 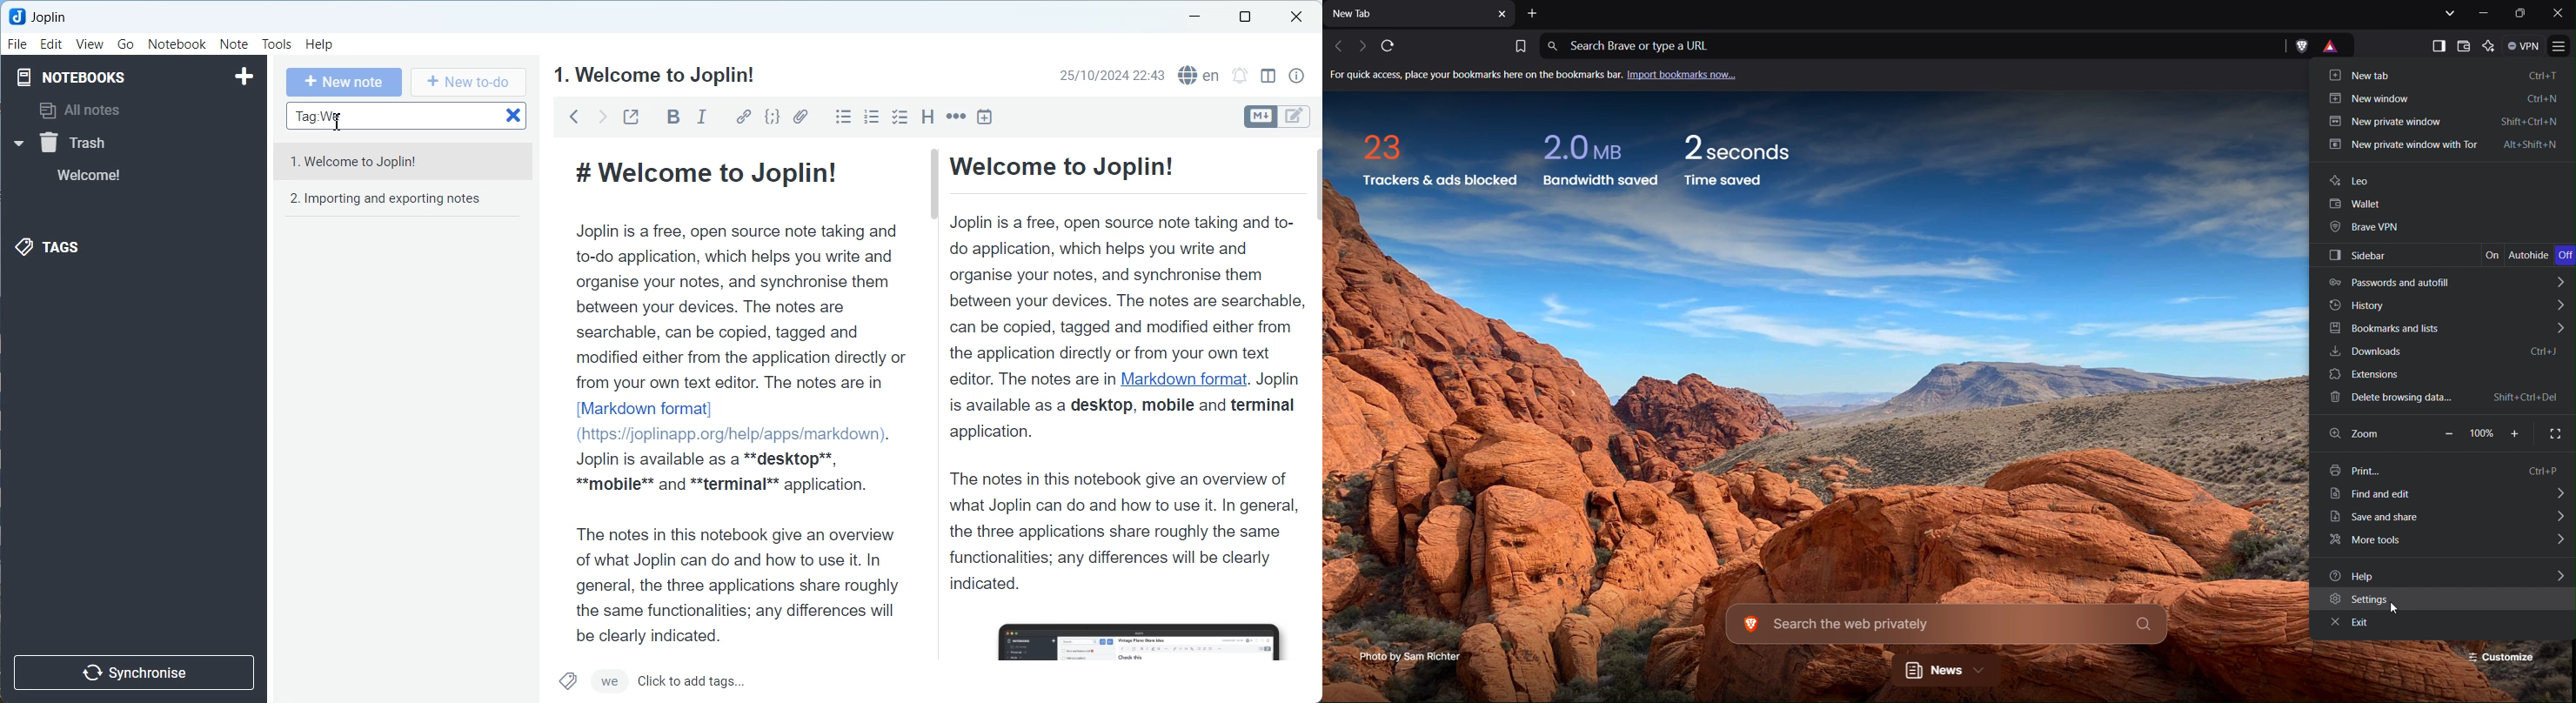 I want to click on Attached file, so click(x=800, y=117).